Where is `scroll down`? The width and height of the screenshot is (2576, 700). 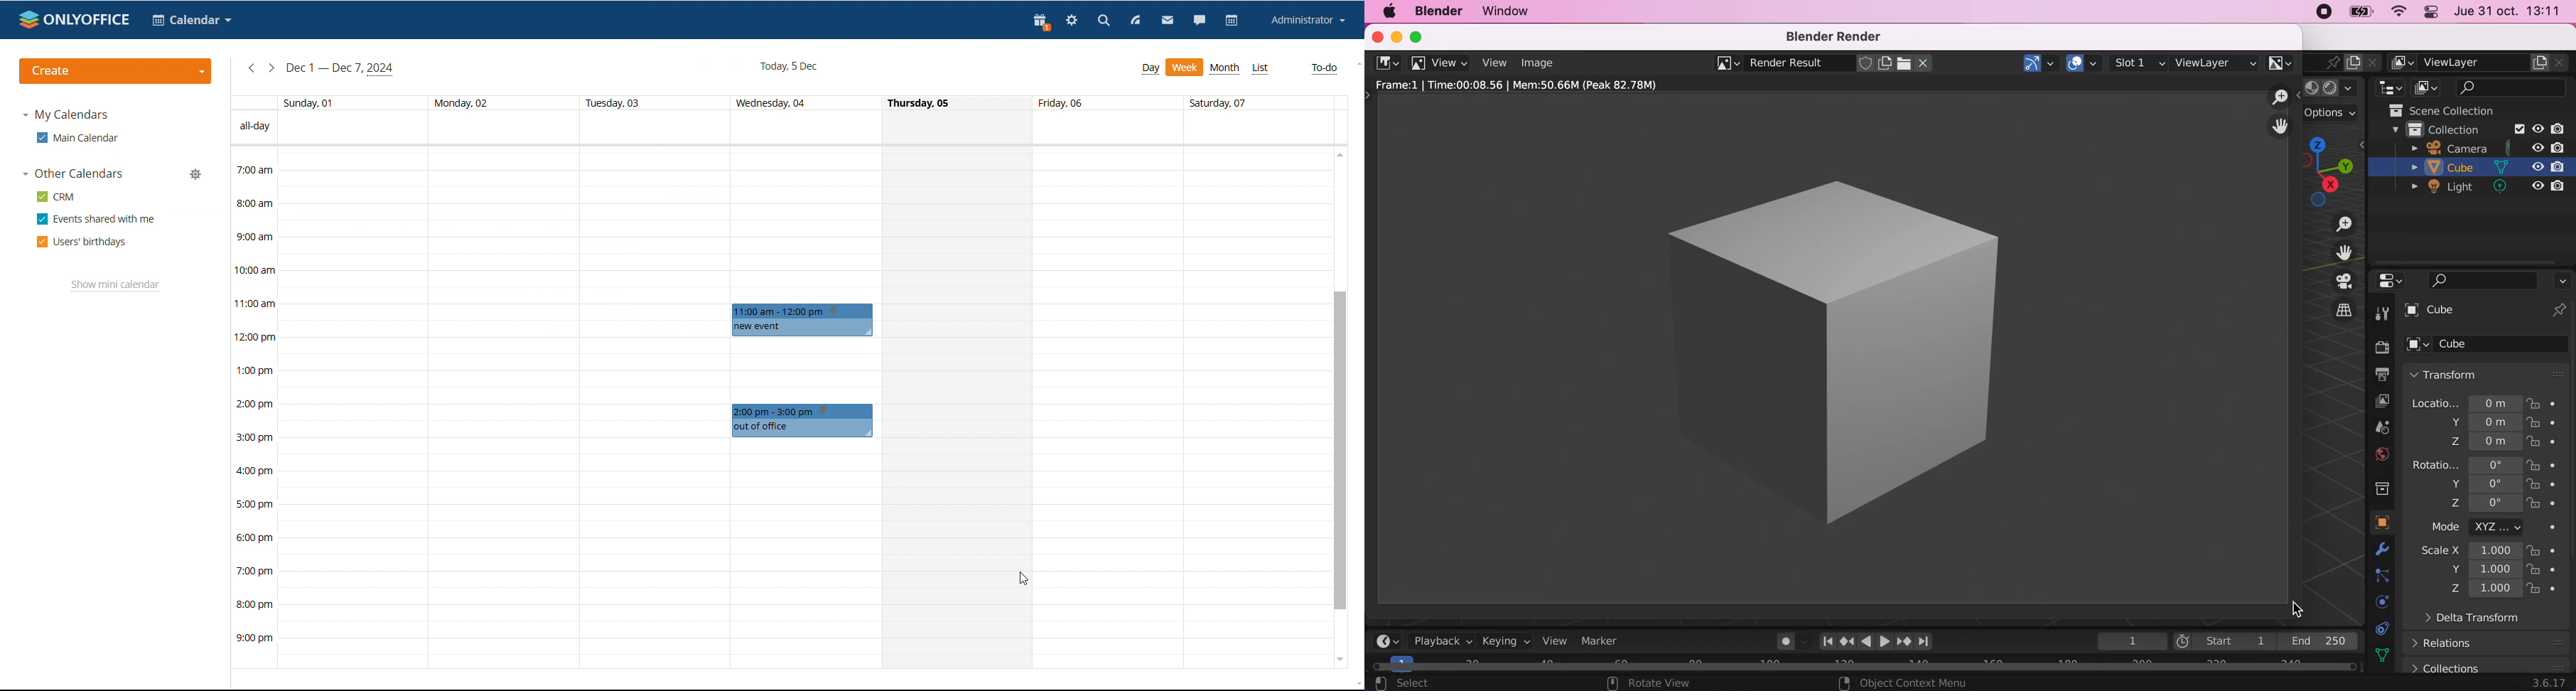
scroll down is located at coordinates (1338, 659).